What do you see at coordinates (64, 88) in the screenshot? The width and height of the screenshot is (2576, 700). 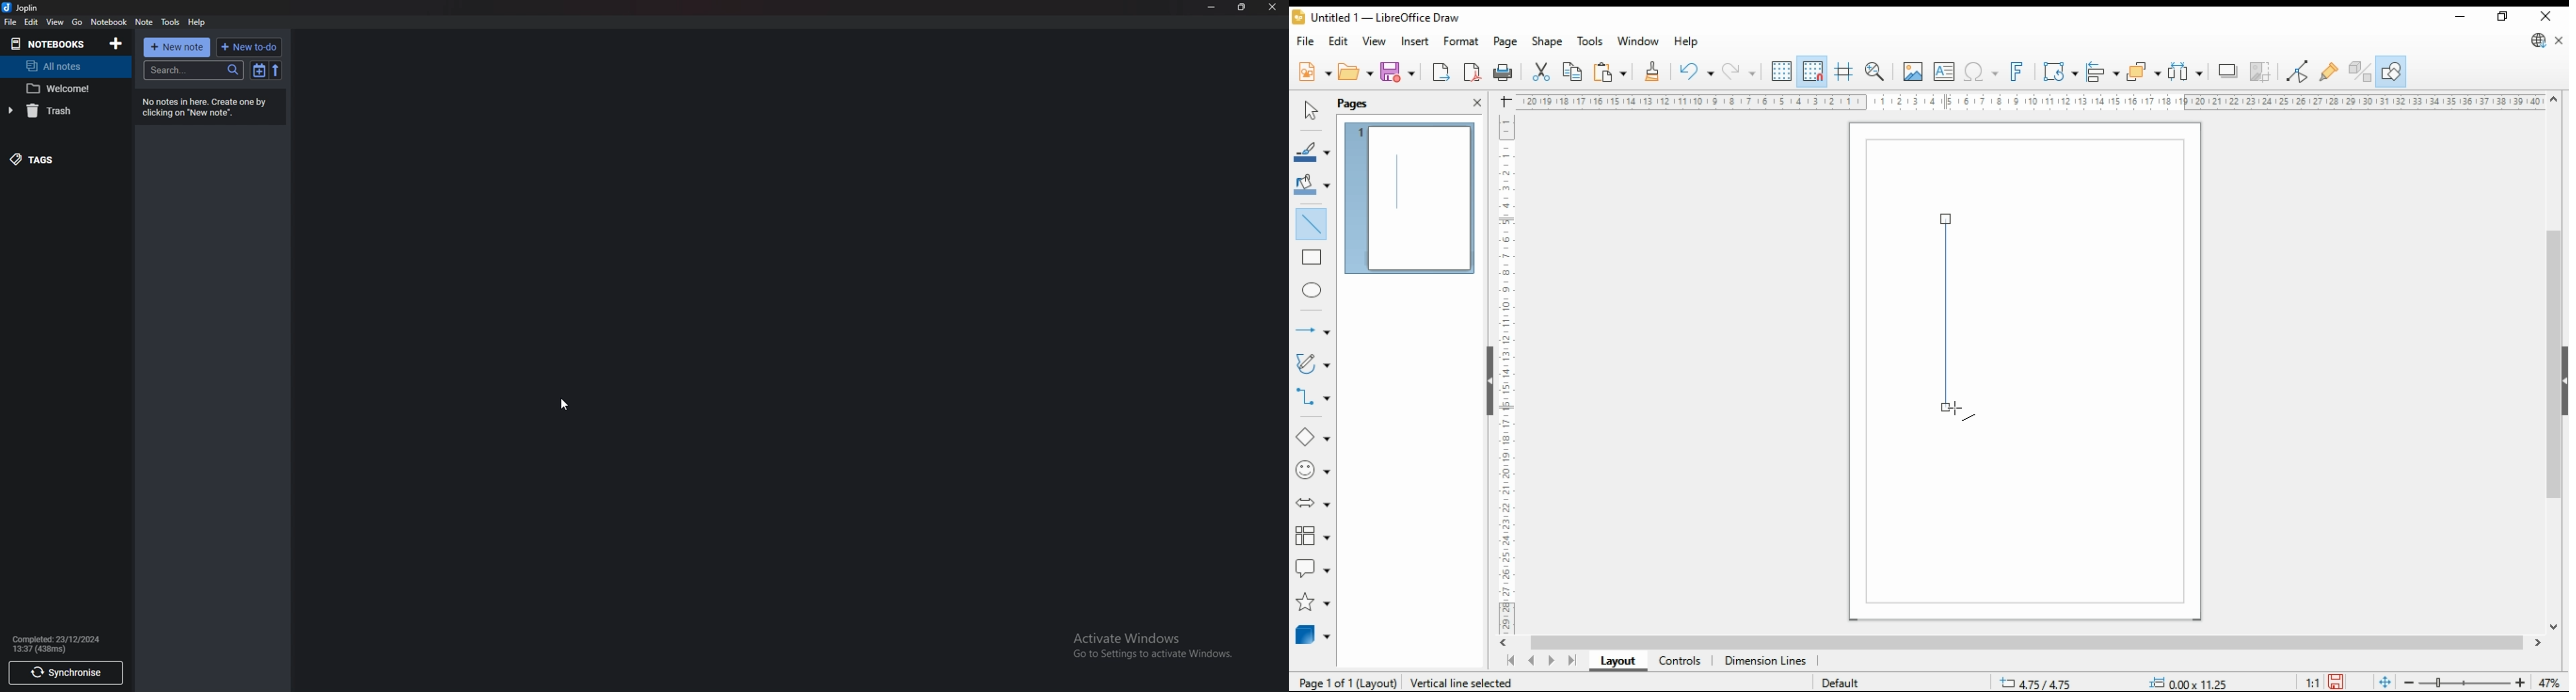 I see `welcome` at bounding box center [64, 88].